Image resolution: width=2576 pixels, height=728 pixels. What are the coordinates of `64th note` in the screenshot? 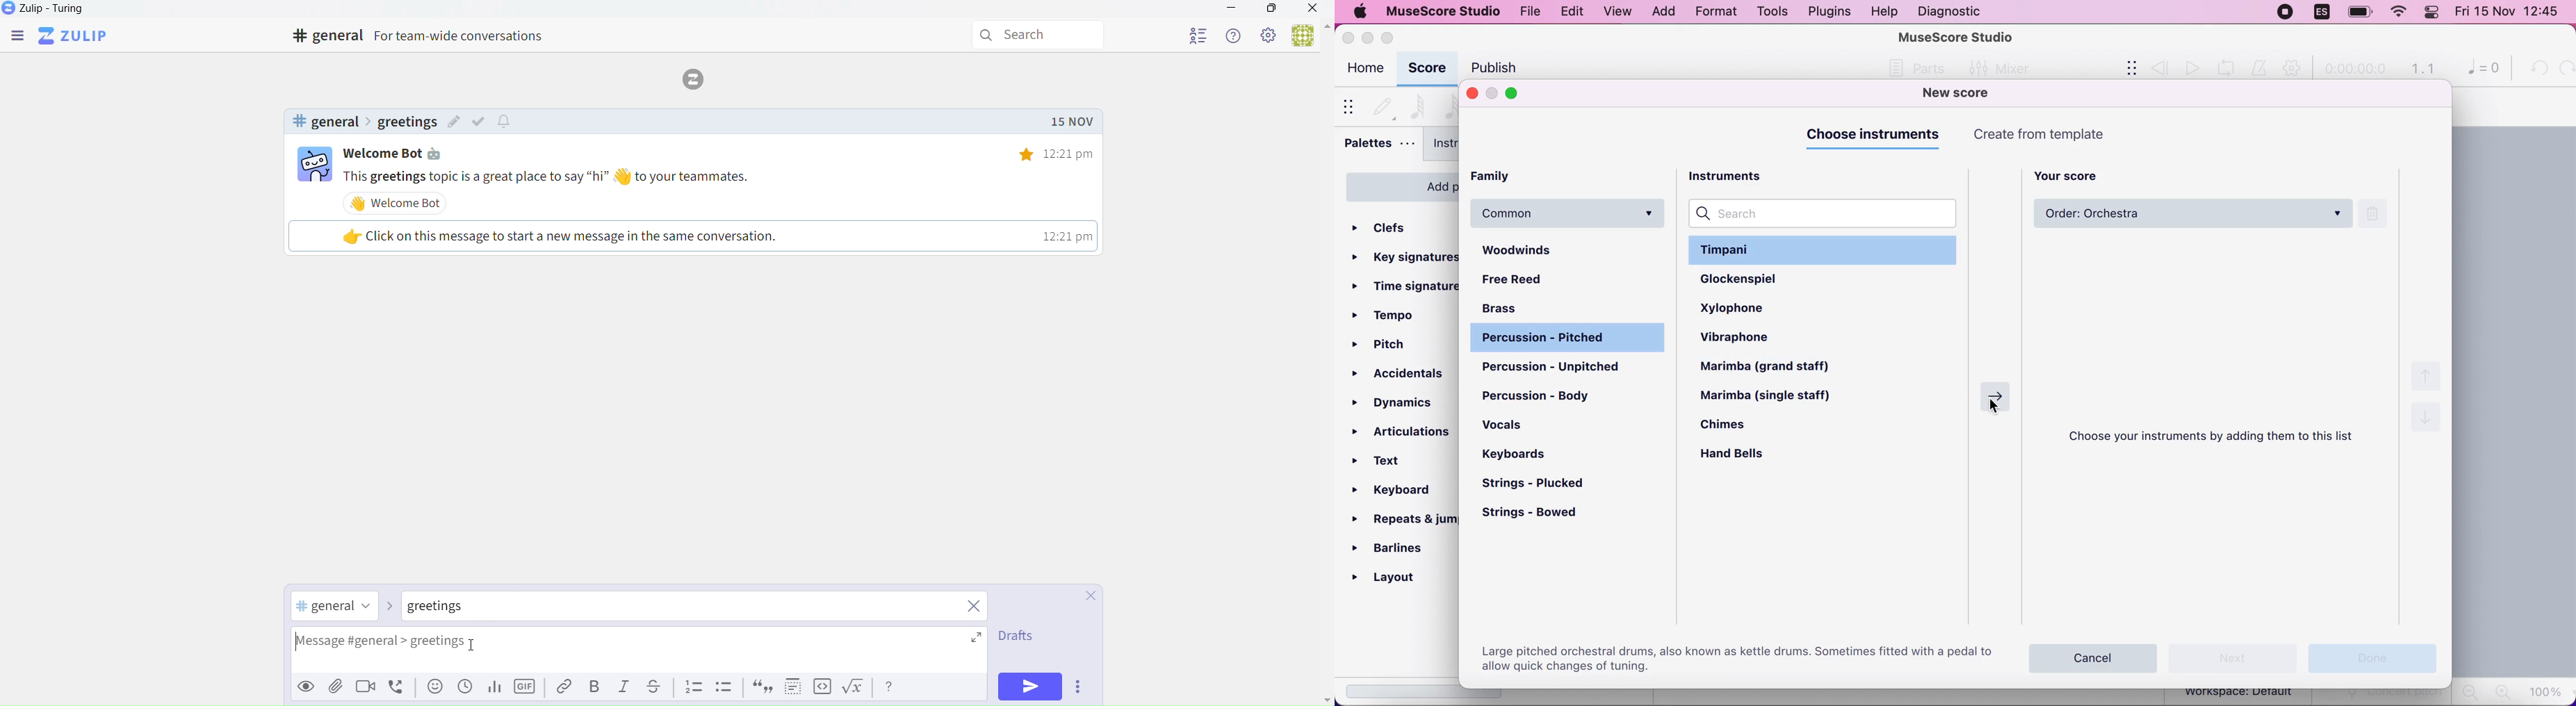 It's located at (1418, 105).